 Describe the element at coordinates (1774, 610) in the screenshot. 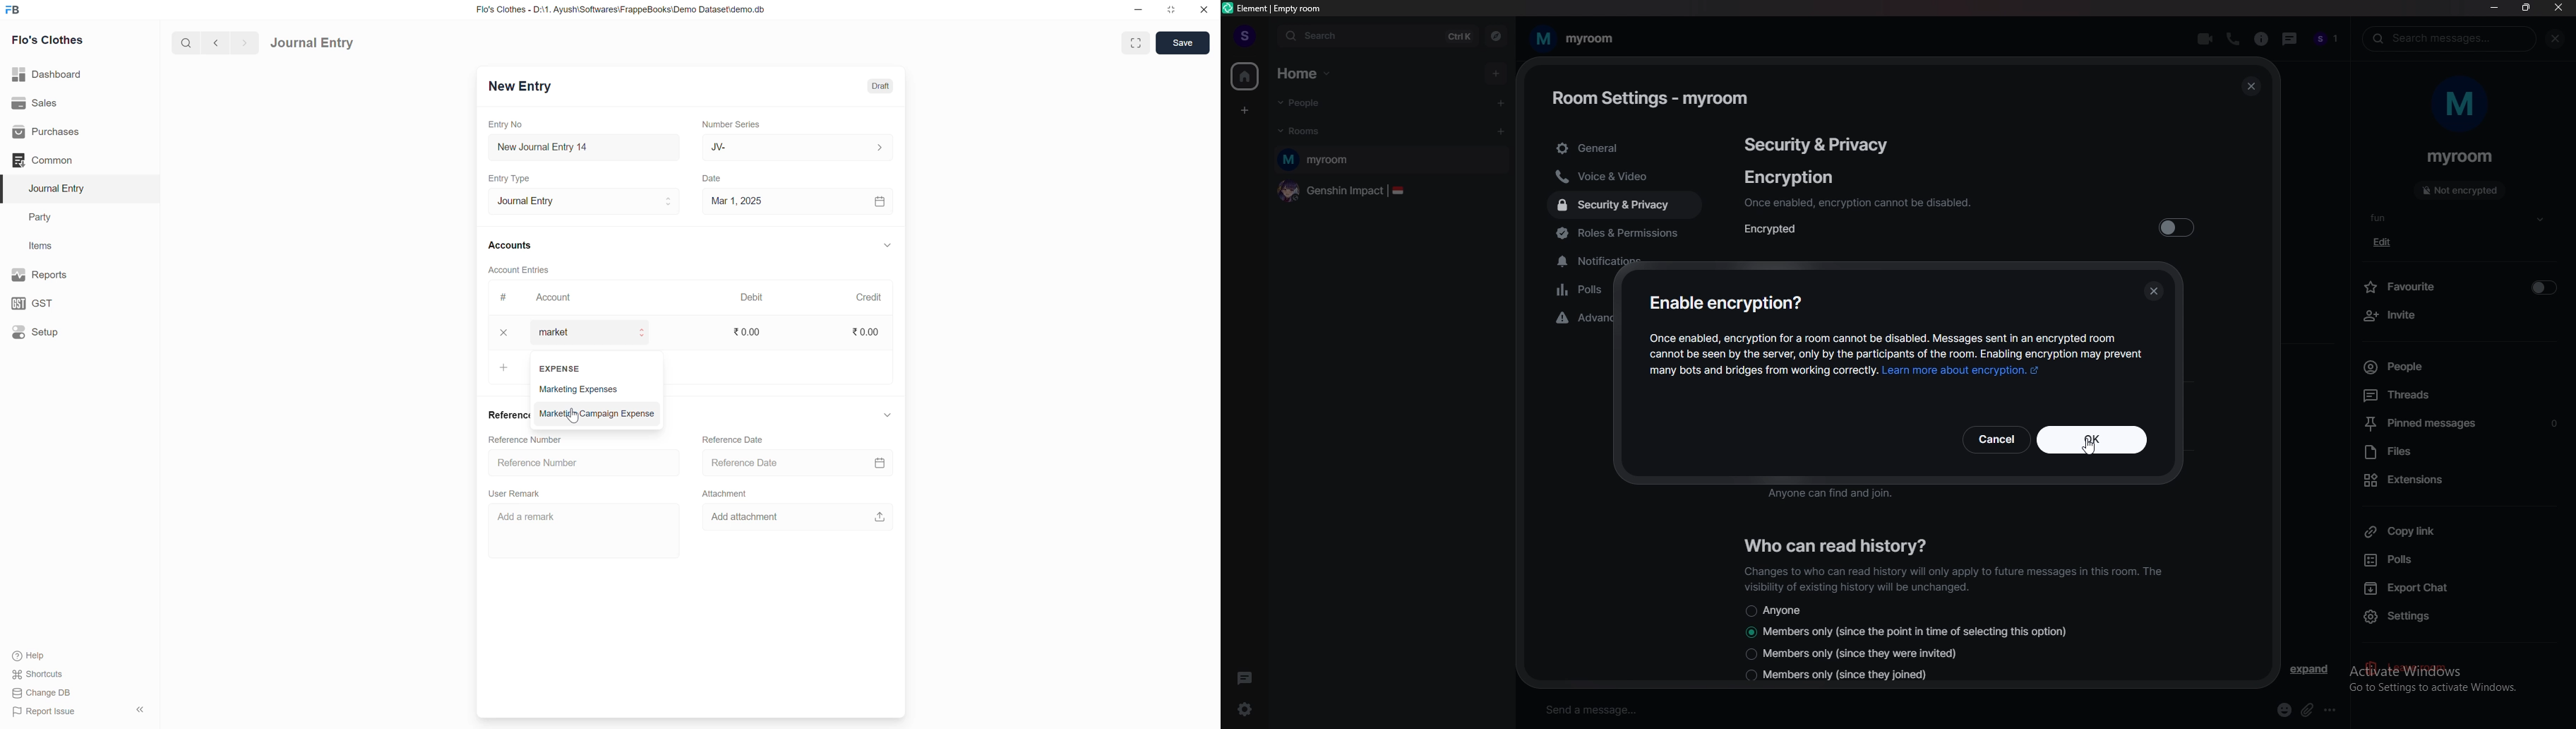

I see `anyone` at that location.